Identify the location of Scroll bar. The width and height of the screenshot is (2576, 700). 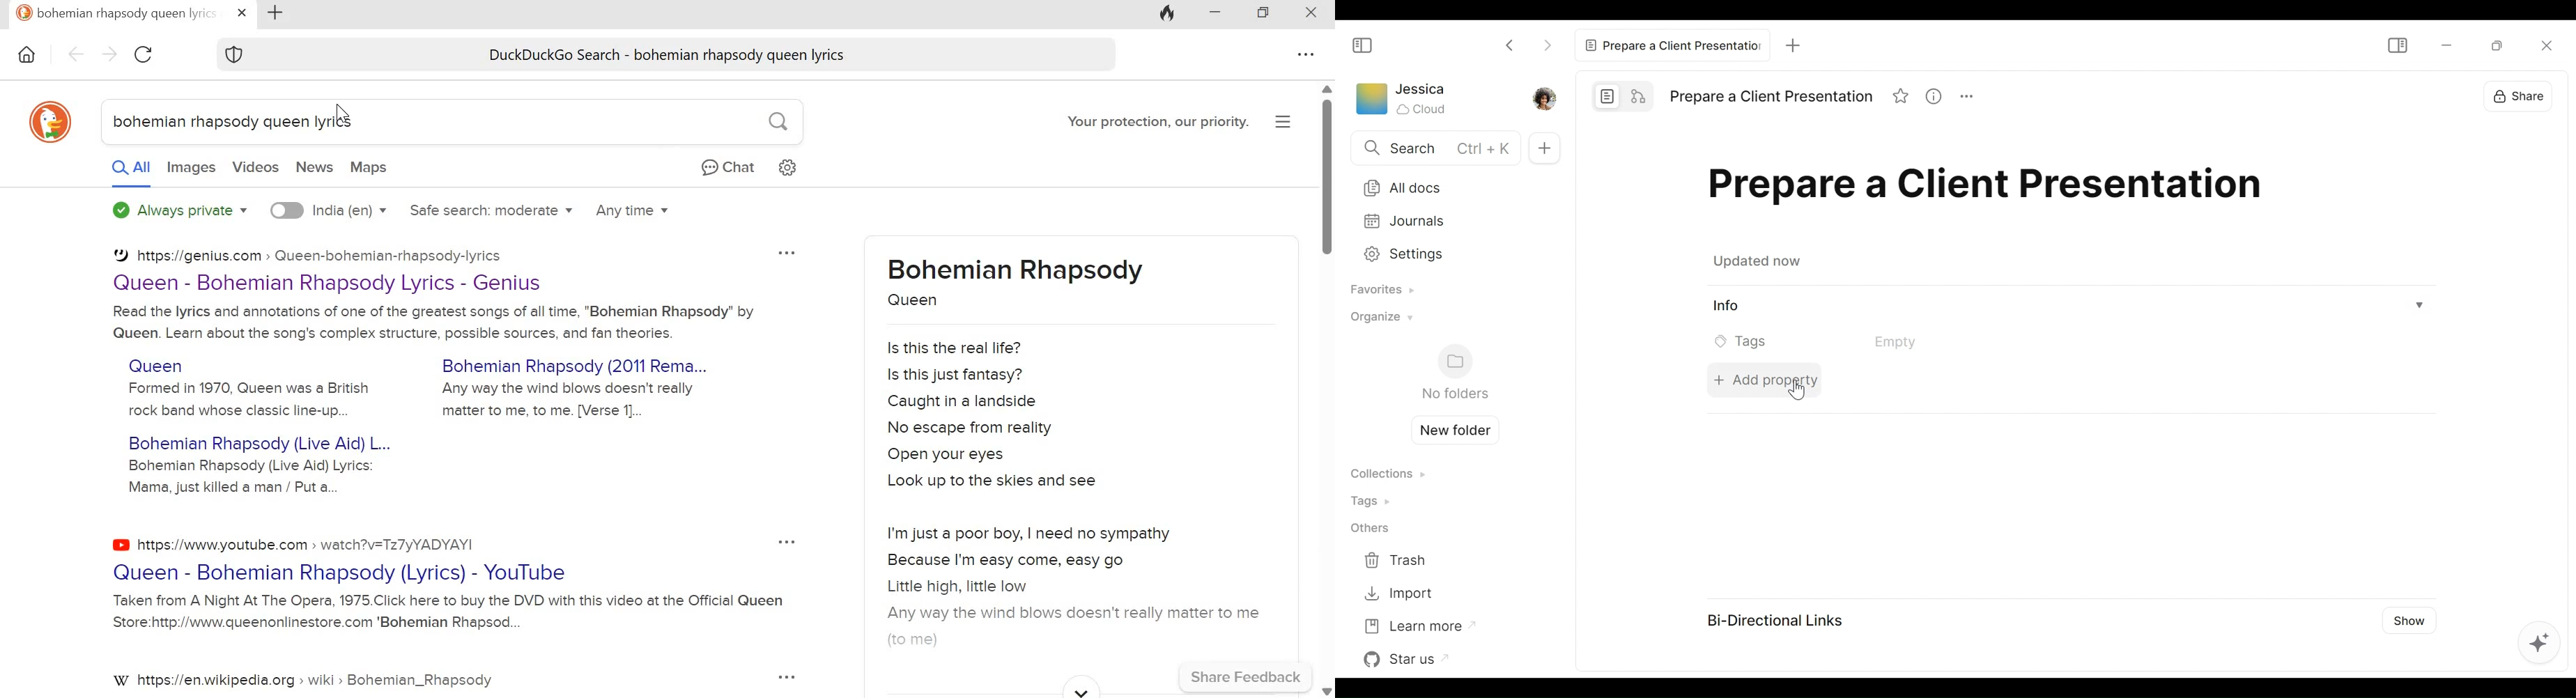
(1329, 390).